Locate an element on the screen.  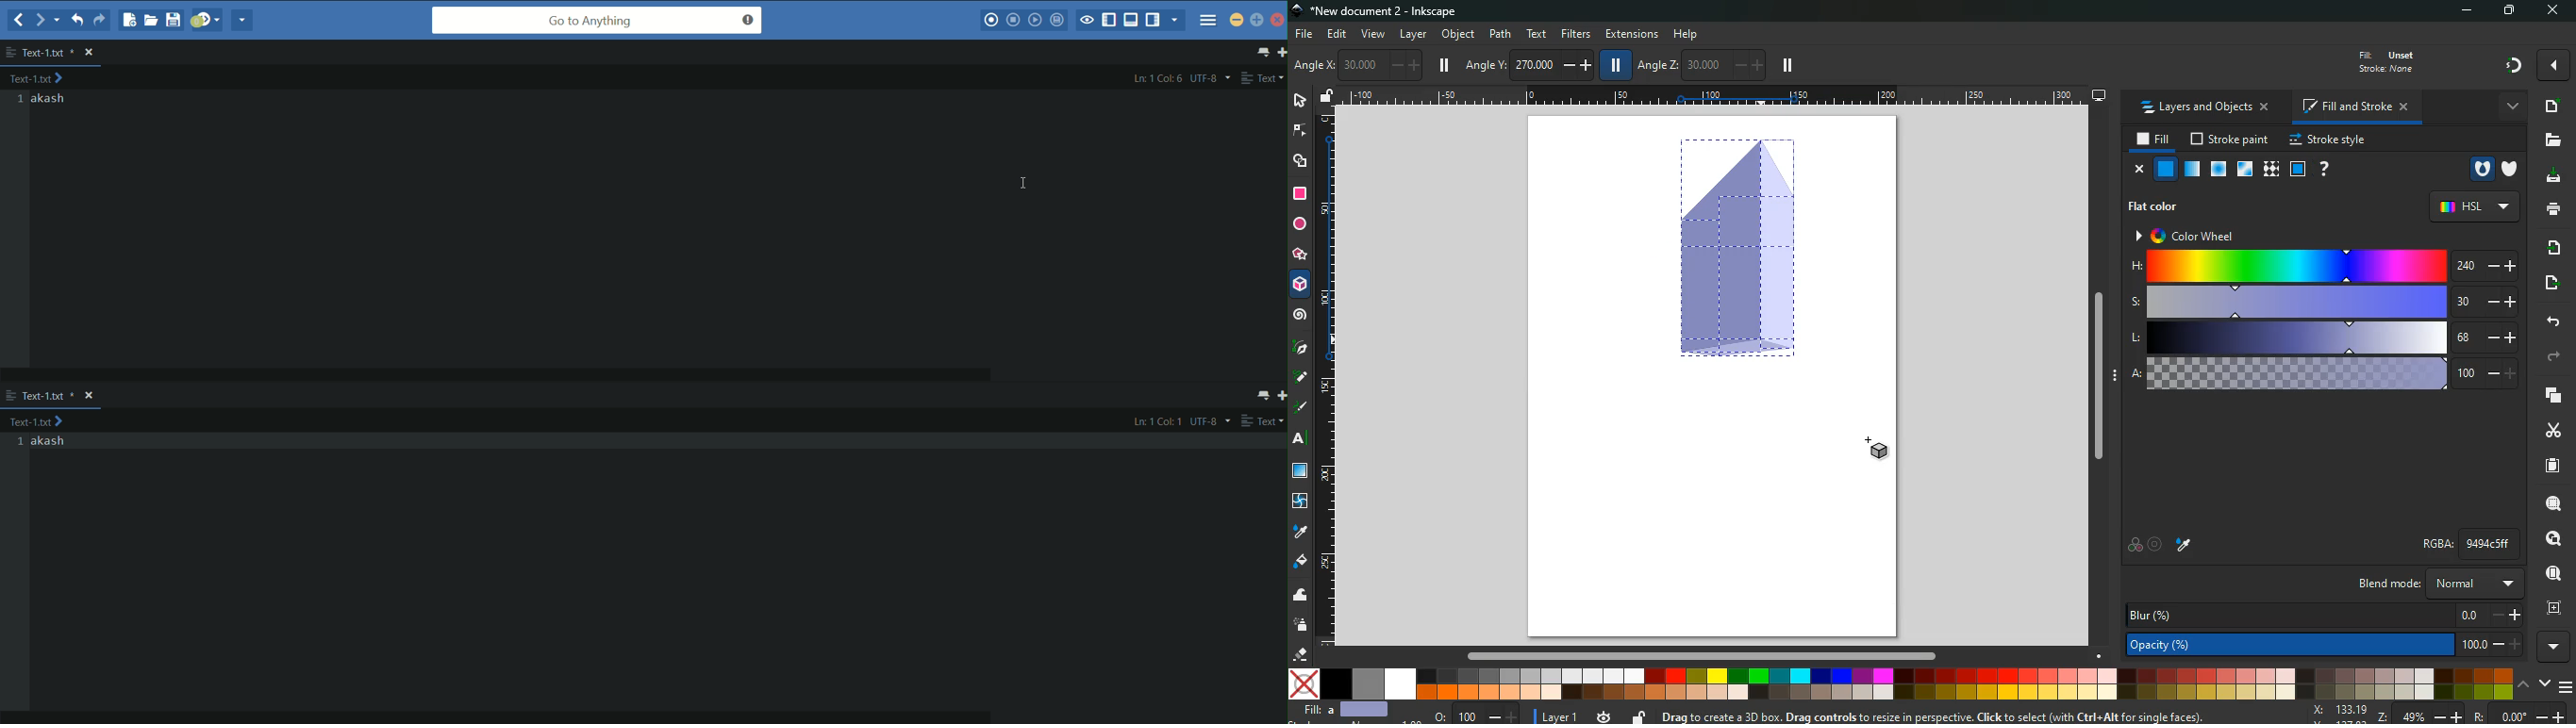
edit is located at coordinates (1338, 34).